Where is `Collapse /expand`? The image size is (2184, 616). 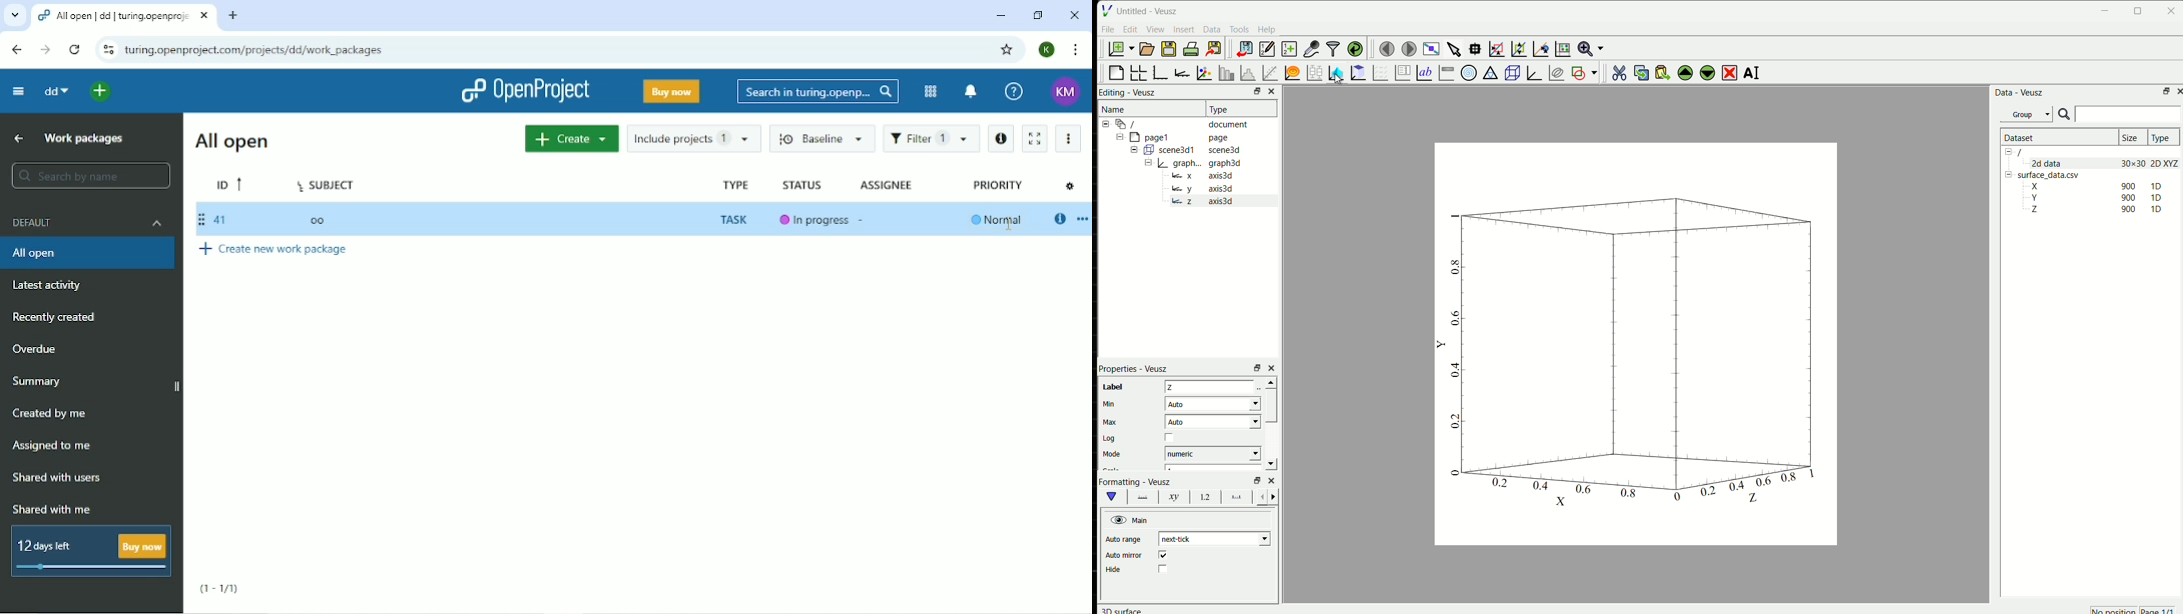 Collapse /expand is located at coordinates (1134, 150).